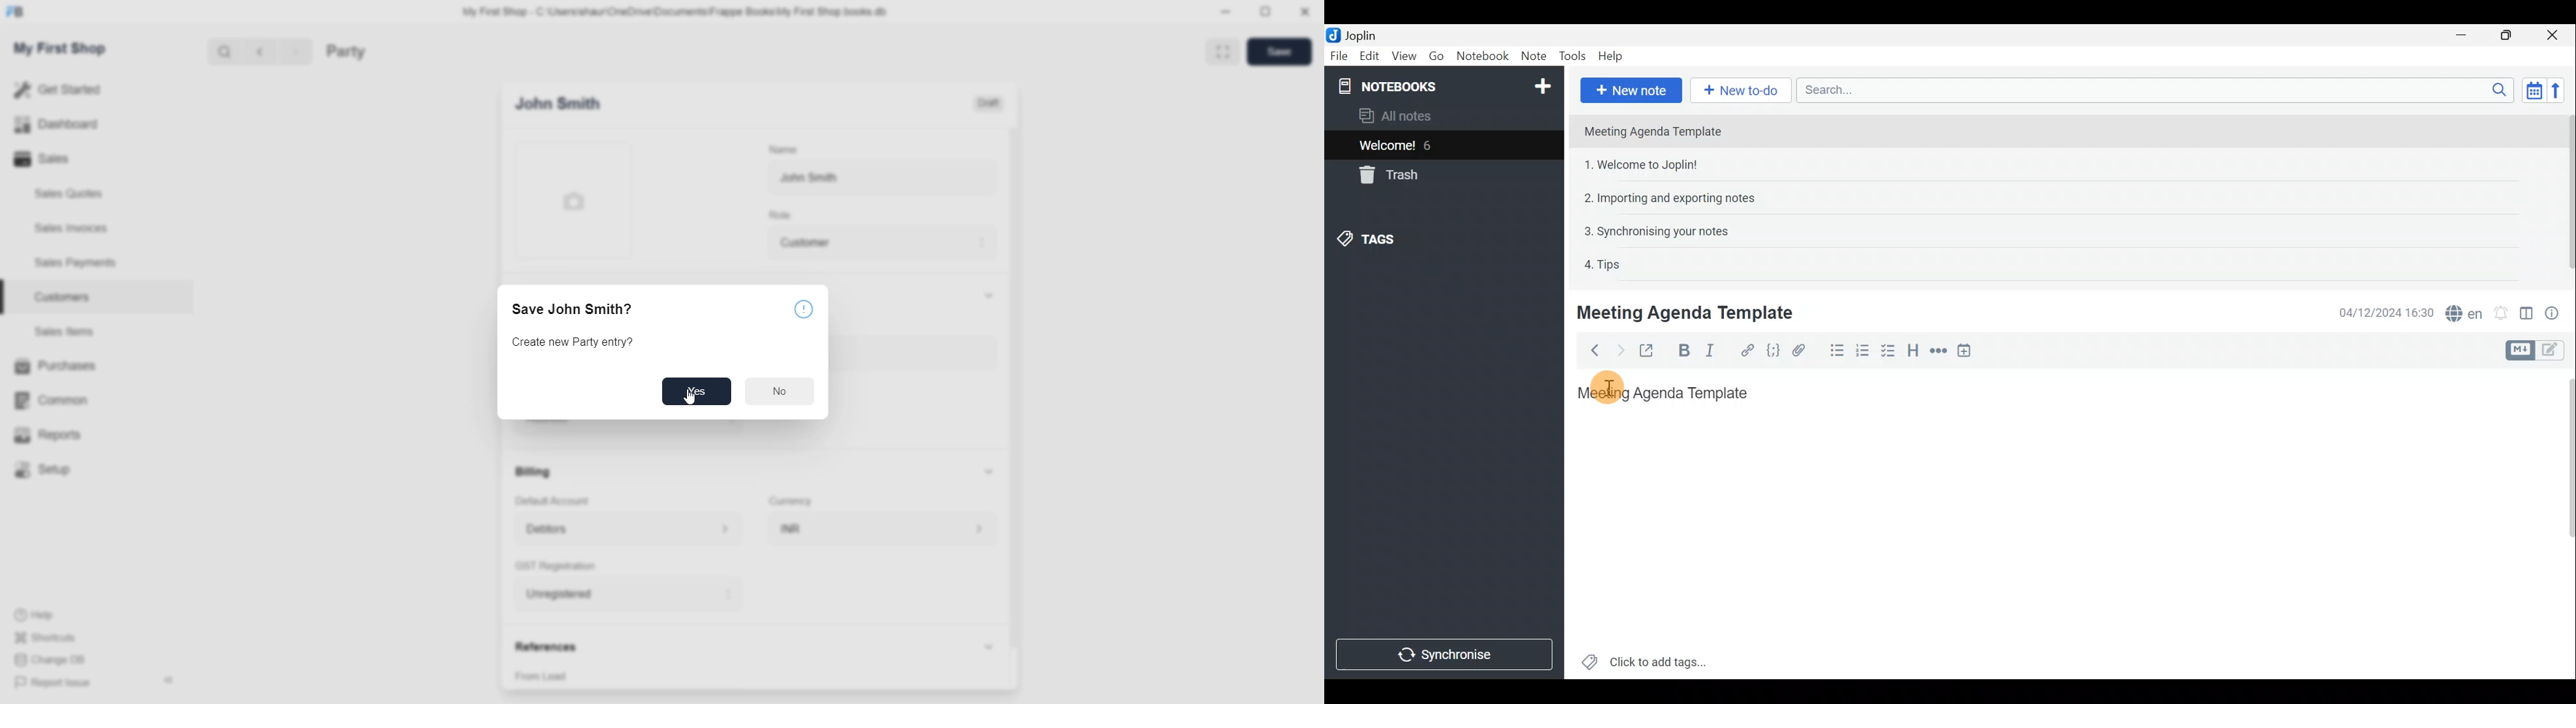  I want to click on Dashboard, so click(54, 123).